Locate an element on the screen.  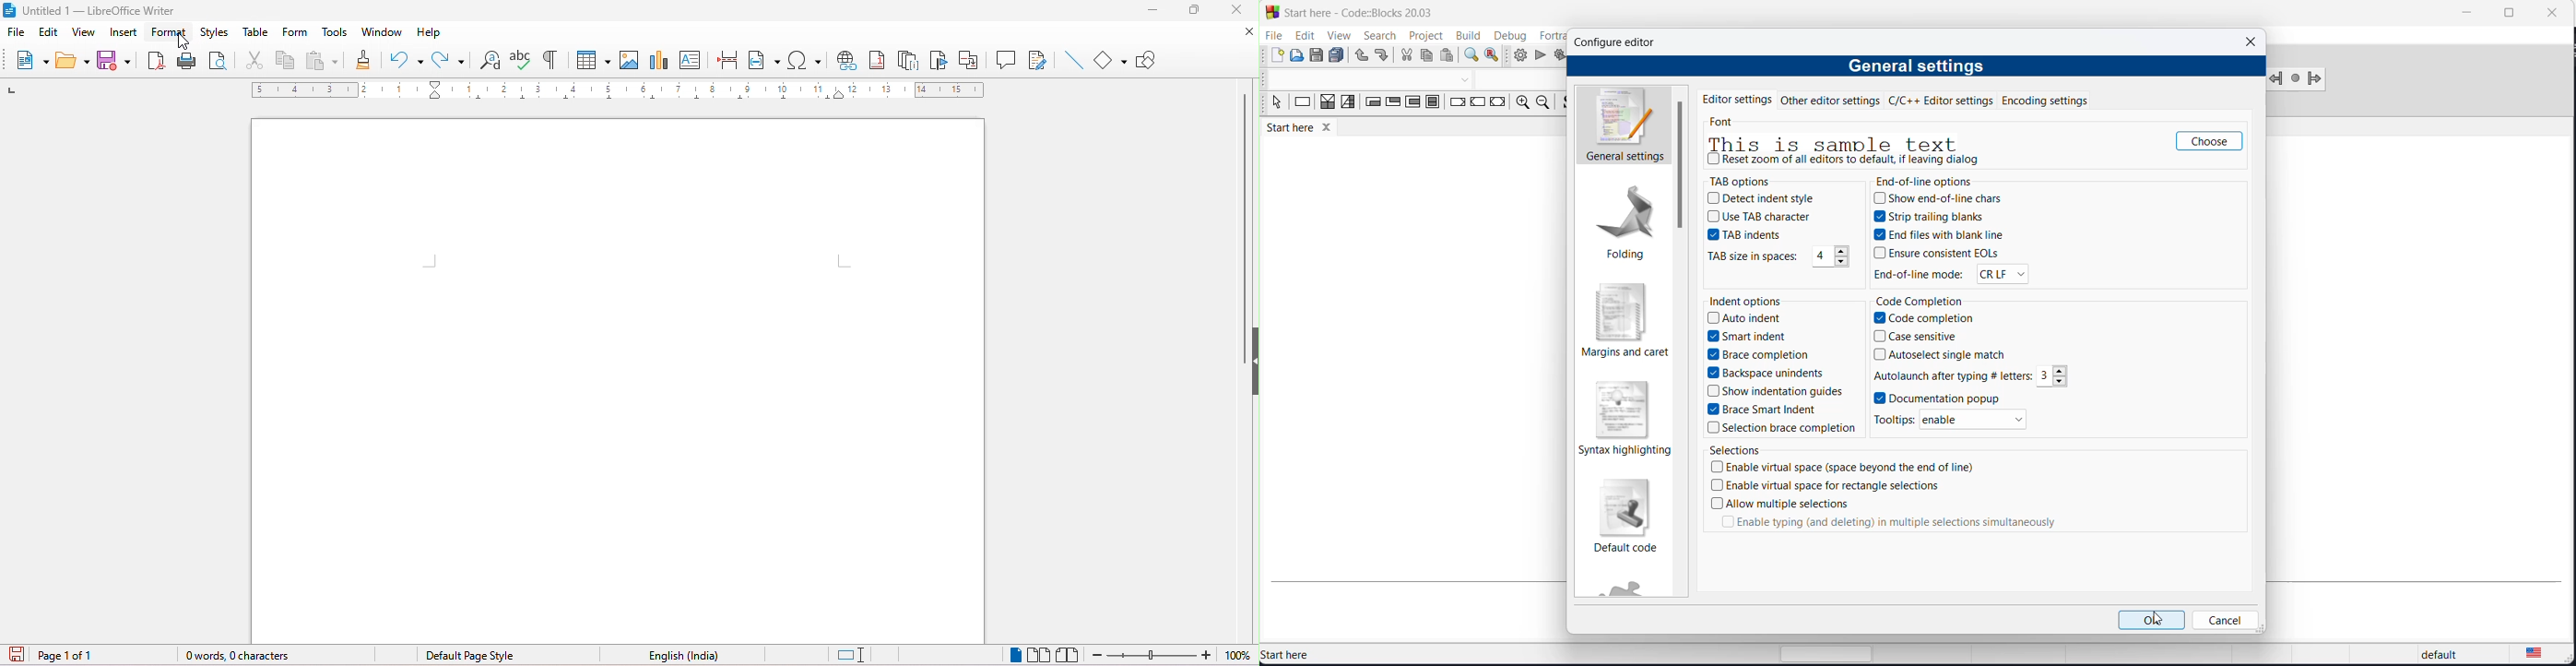
choose is located at coordinates (2209, 142).